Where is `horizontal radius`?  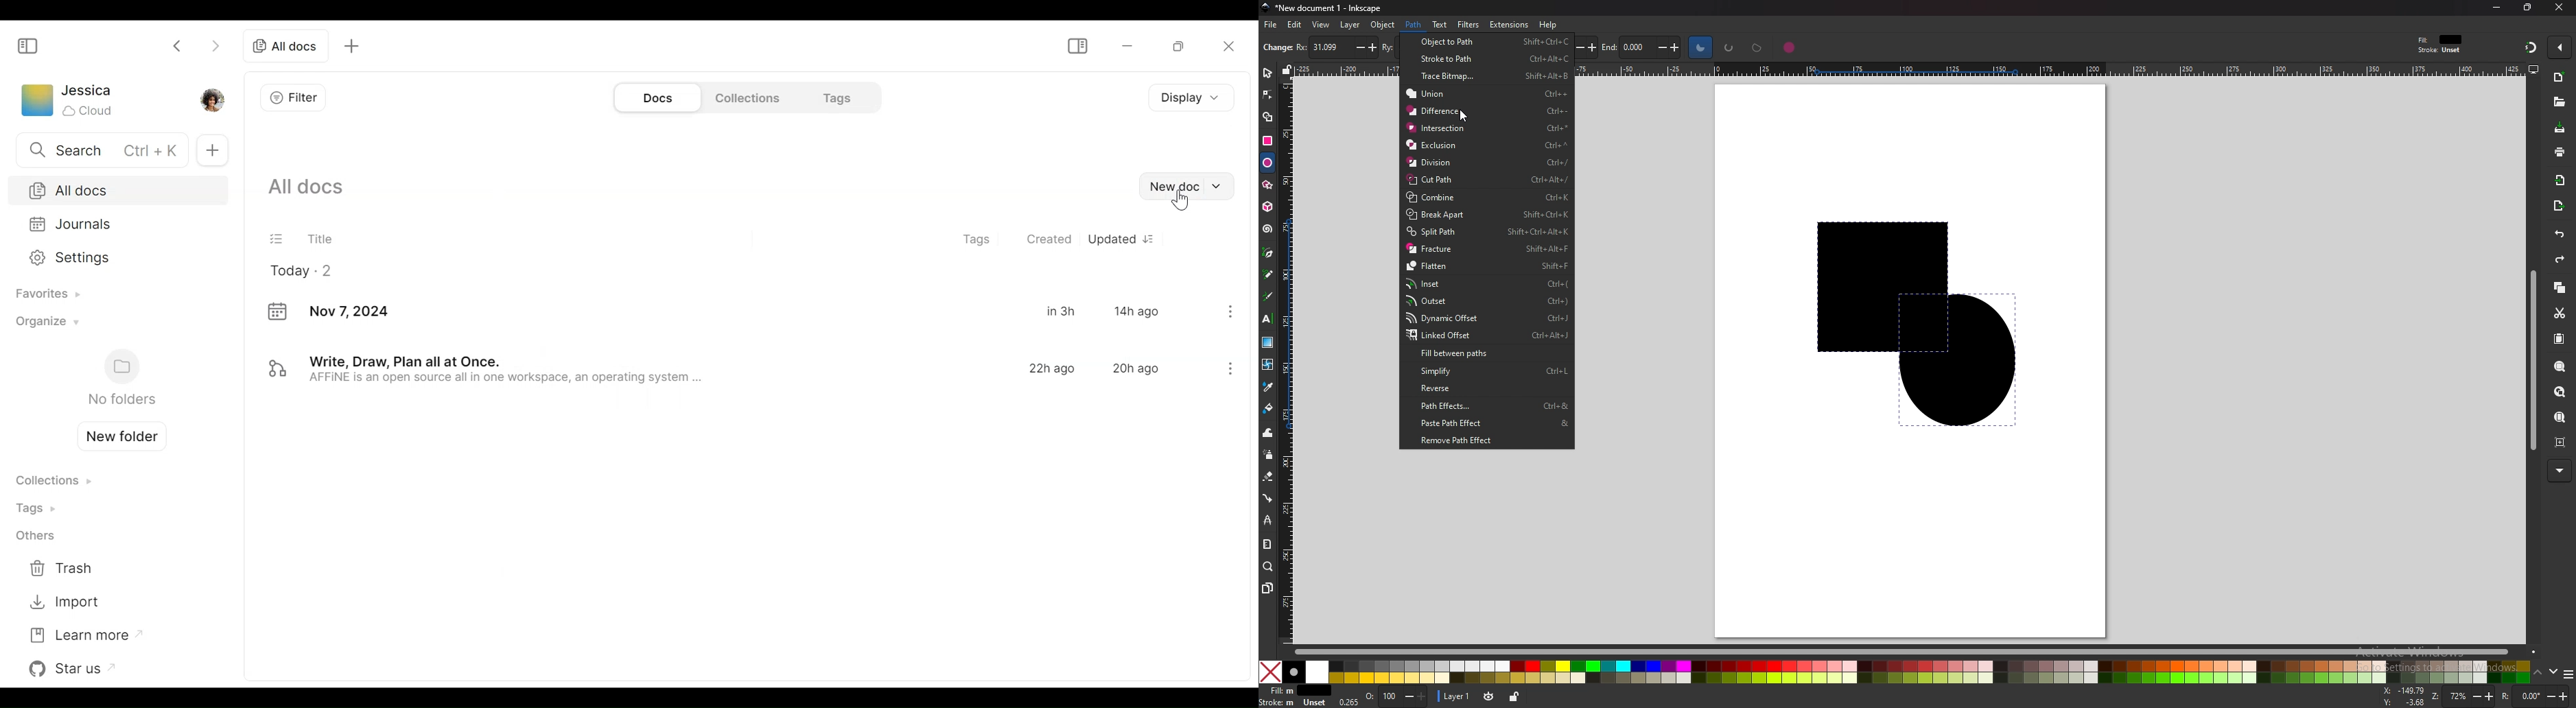 horizontal radius is located at coordinates (1335, 47).